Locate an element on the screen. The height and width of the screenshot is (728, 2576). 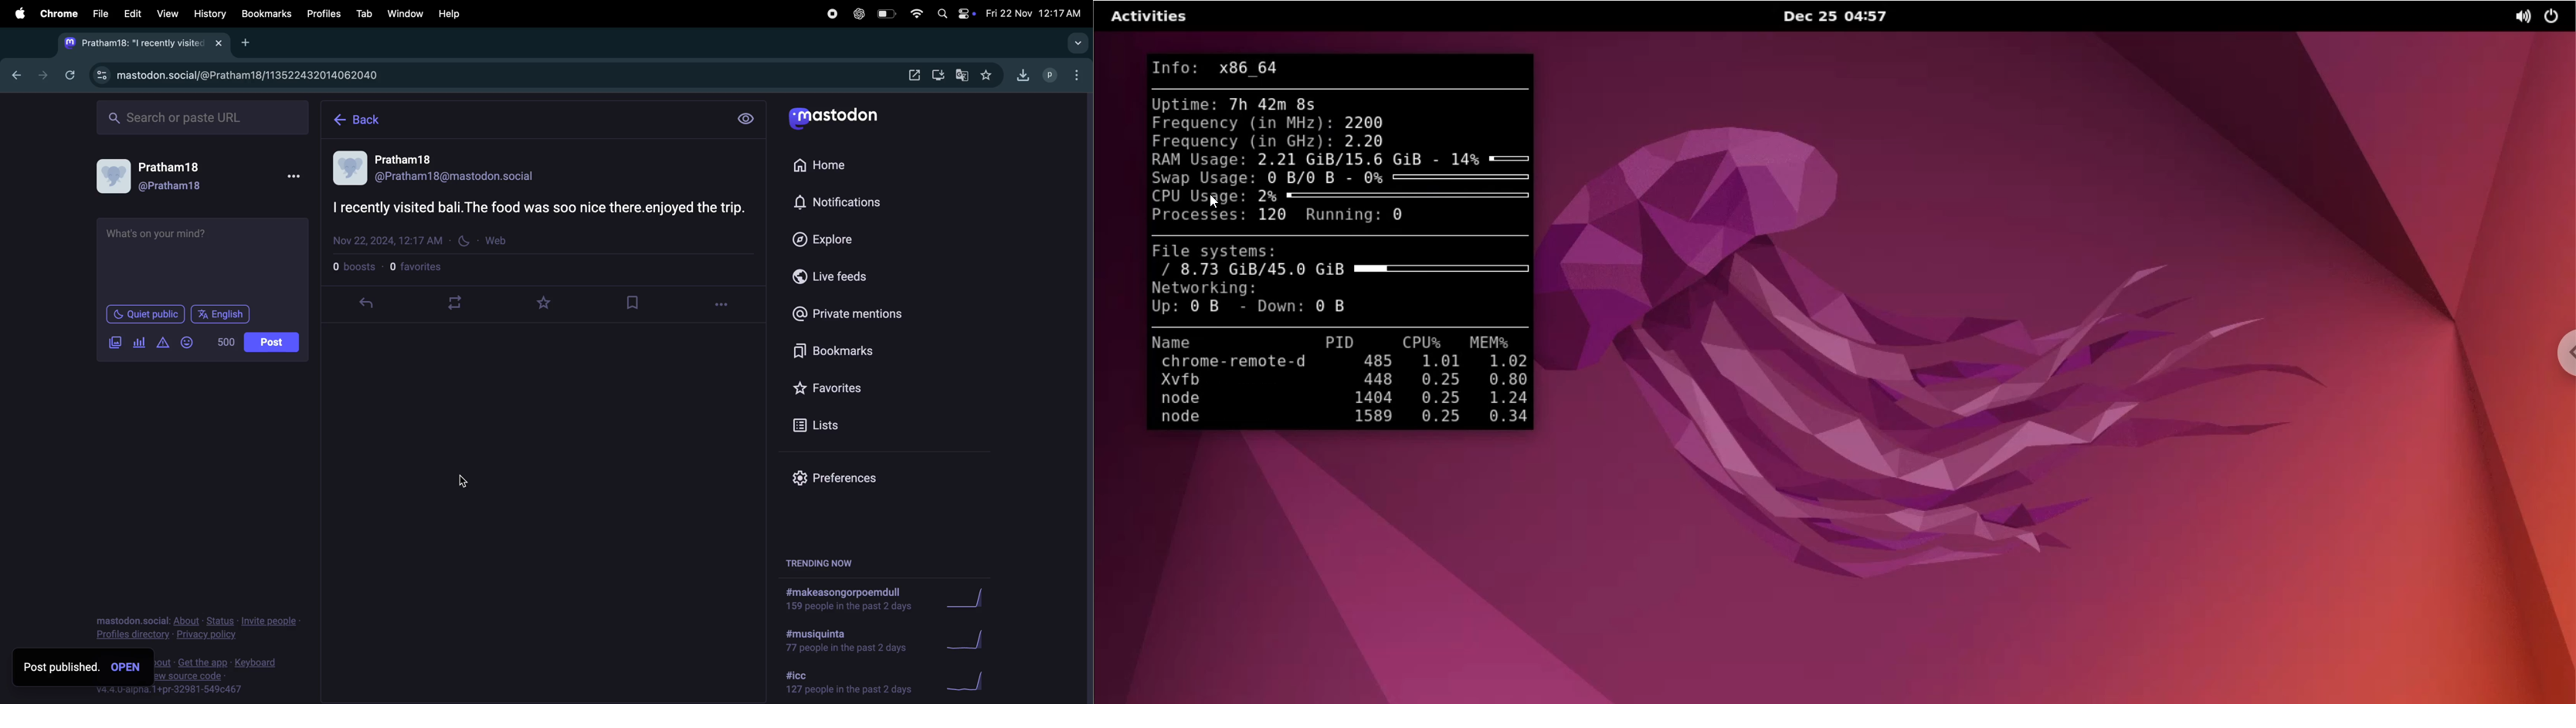
lists is located at coordinates (833, 422).